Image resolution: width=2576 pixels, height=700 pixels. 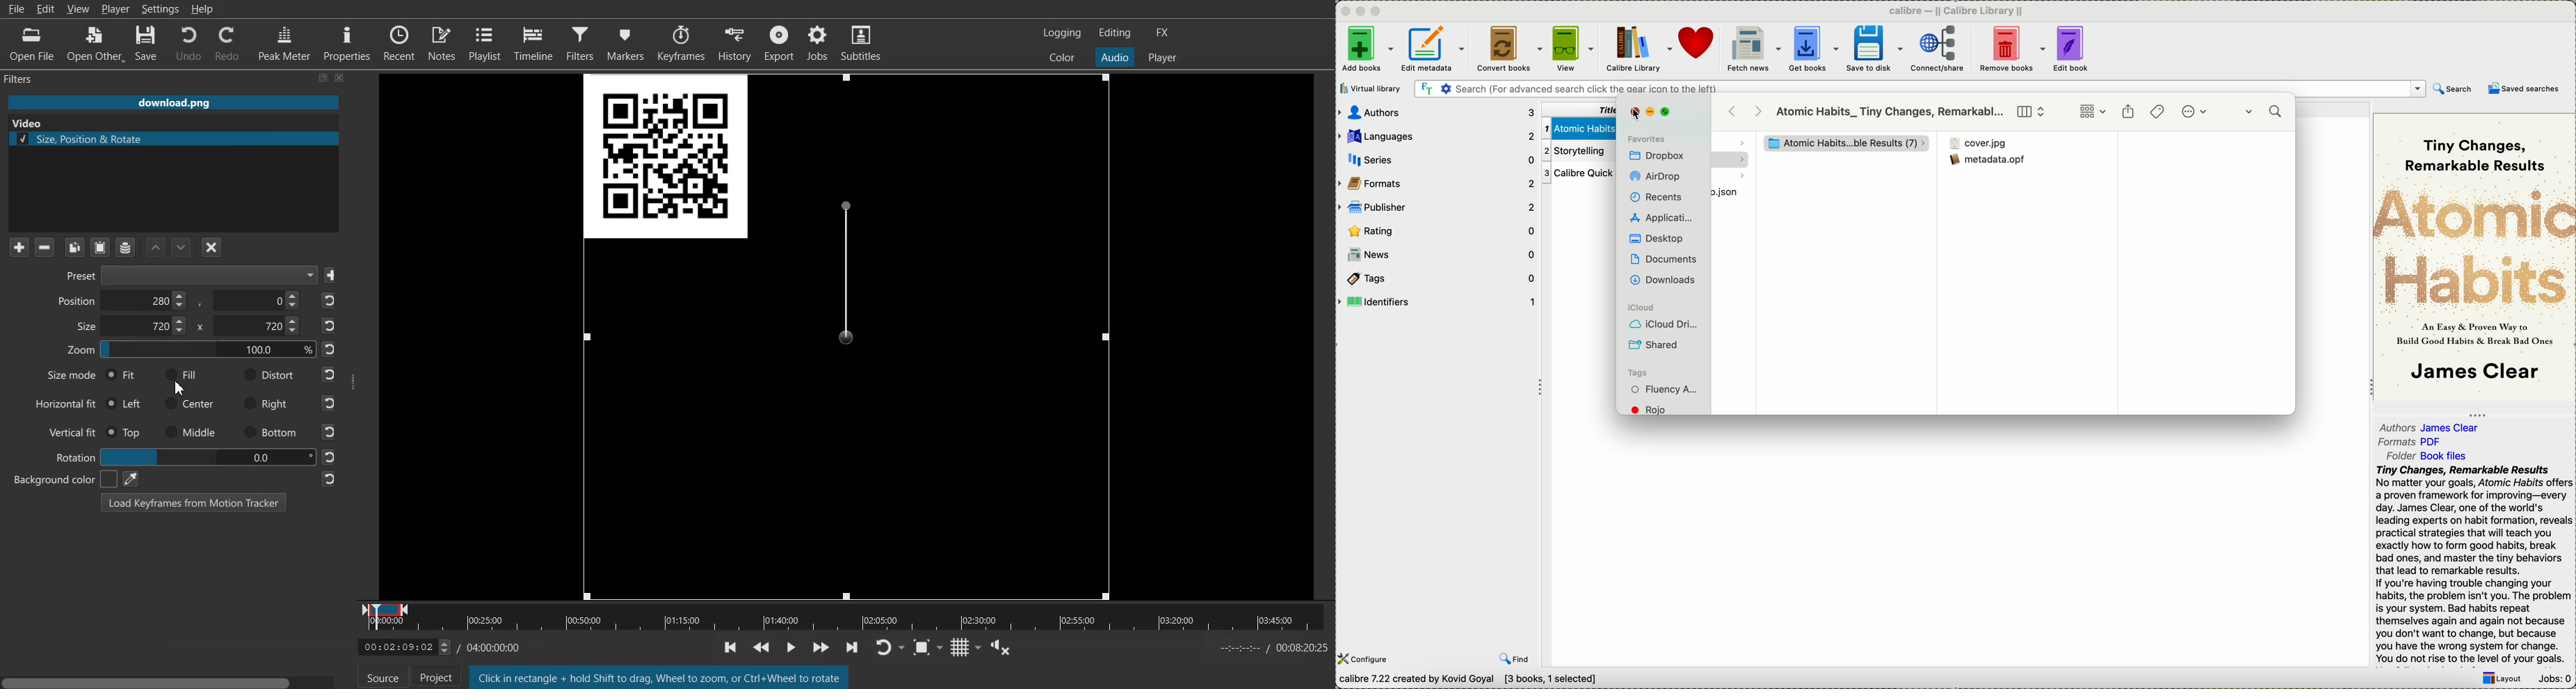 What do you see at coordinates (1733, 194) in the screenshot?
I see `file` at bounding box center [1733, 194].